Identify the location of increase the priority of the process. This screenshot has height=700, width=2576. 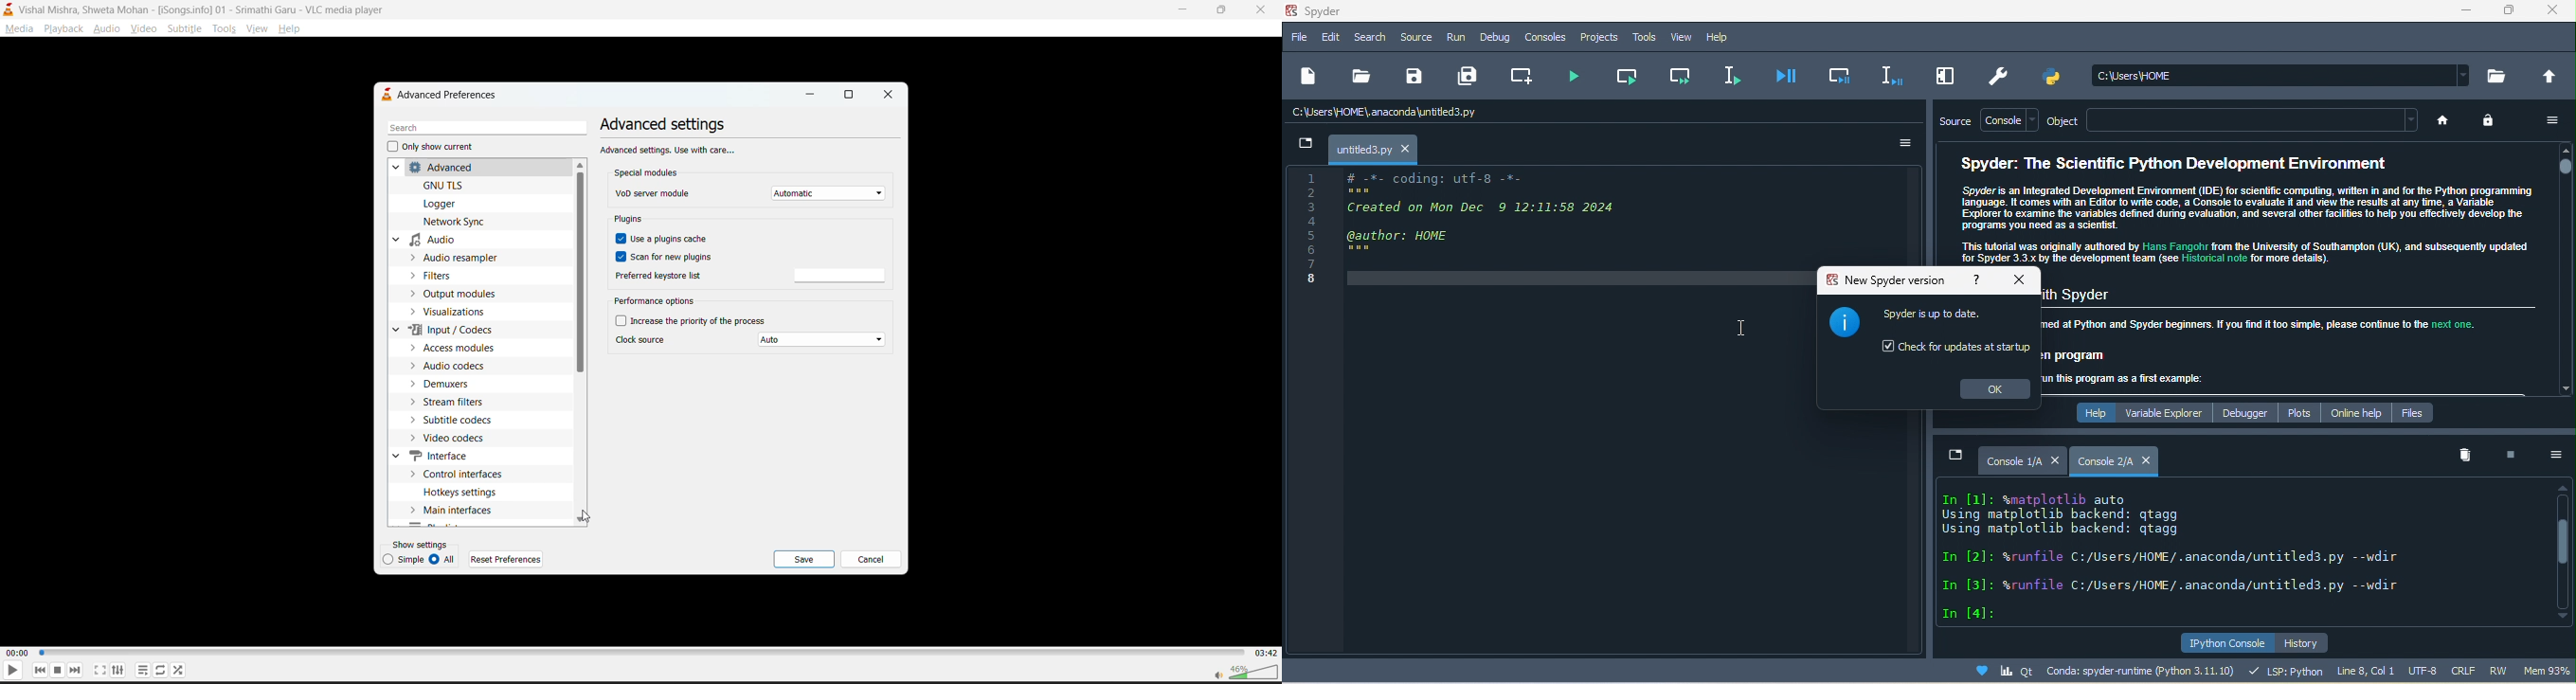
(693, 322).